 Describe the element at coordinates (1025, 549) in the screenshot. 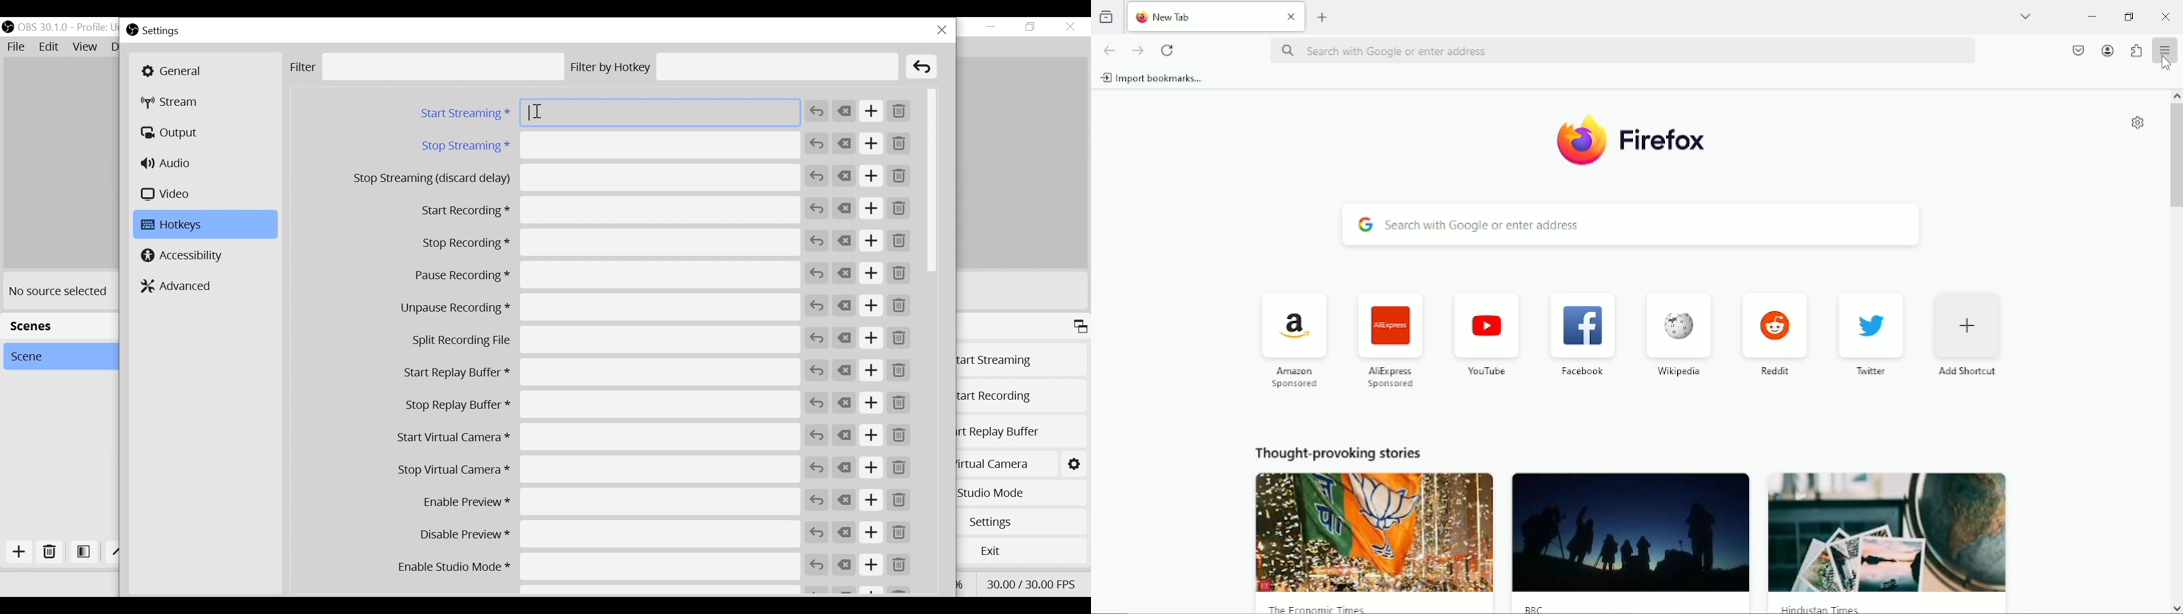

I see `Exit` at that location.